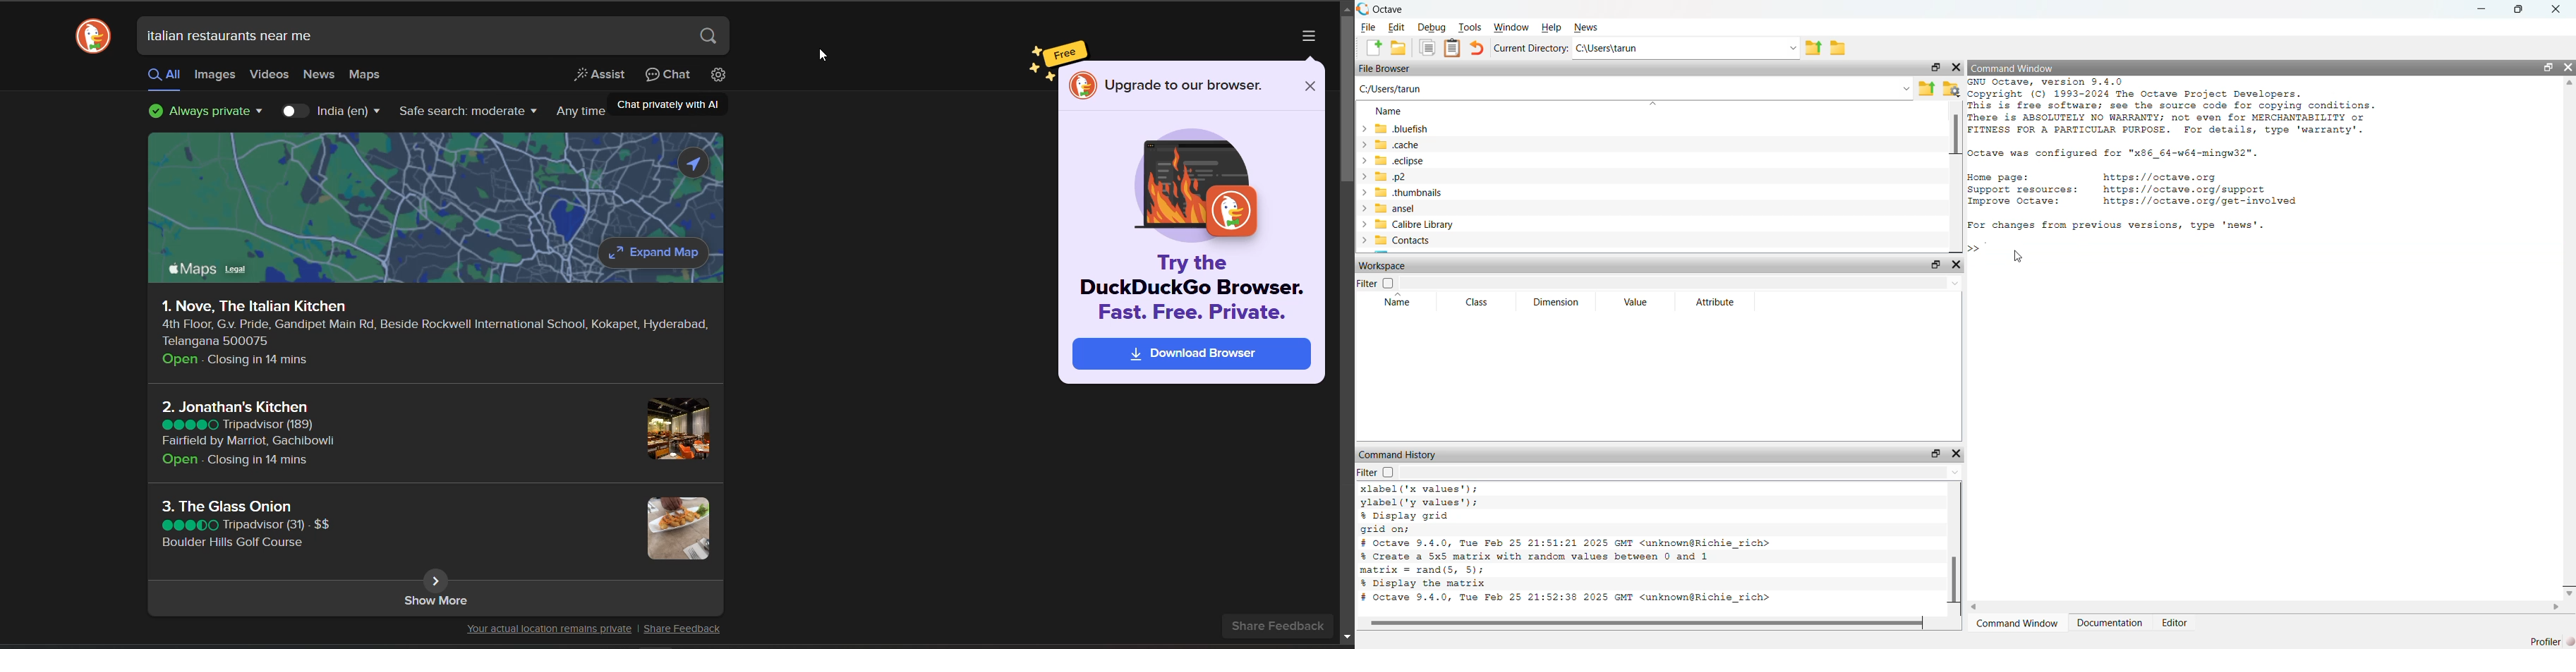 The width and height of the screenshot is (2576, 672). Describe the element at coordinates (693, 163) in the screenshot. I see `enable location` at that location.